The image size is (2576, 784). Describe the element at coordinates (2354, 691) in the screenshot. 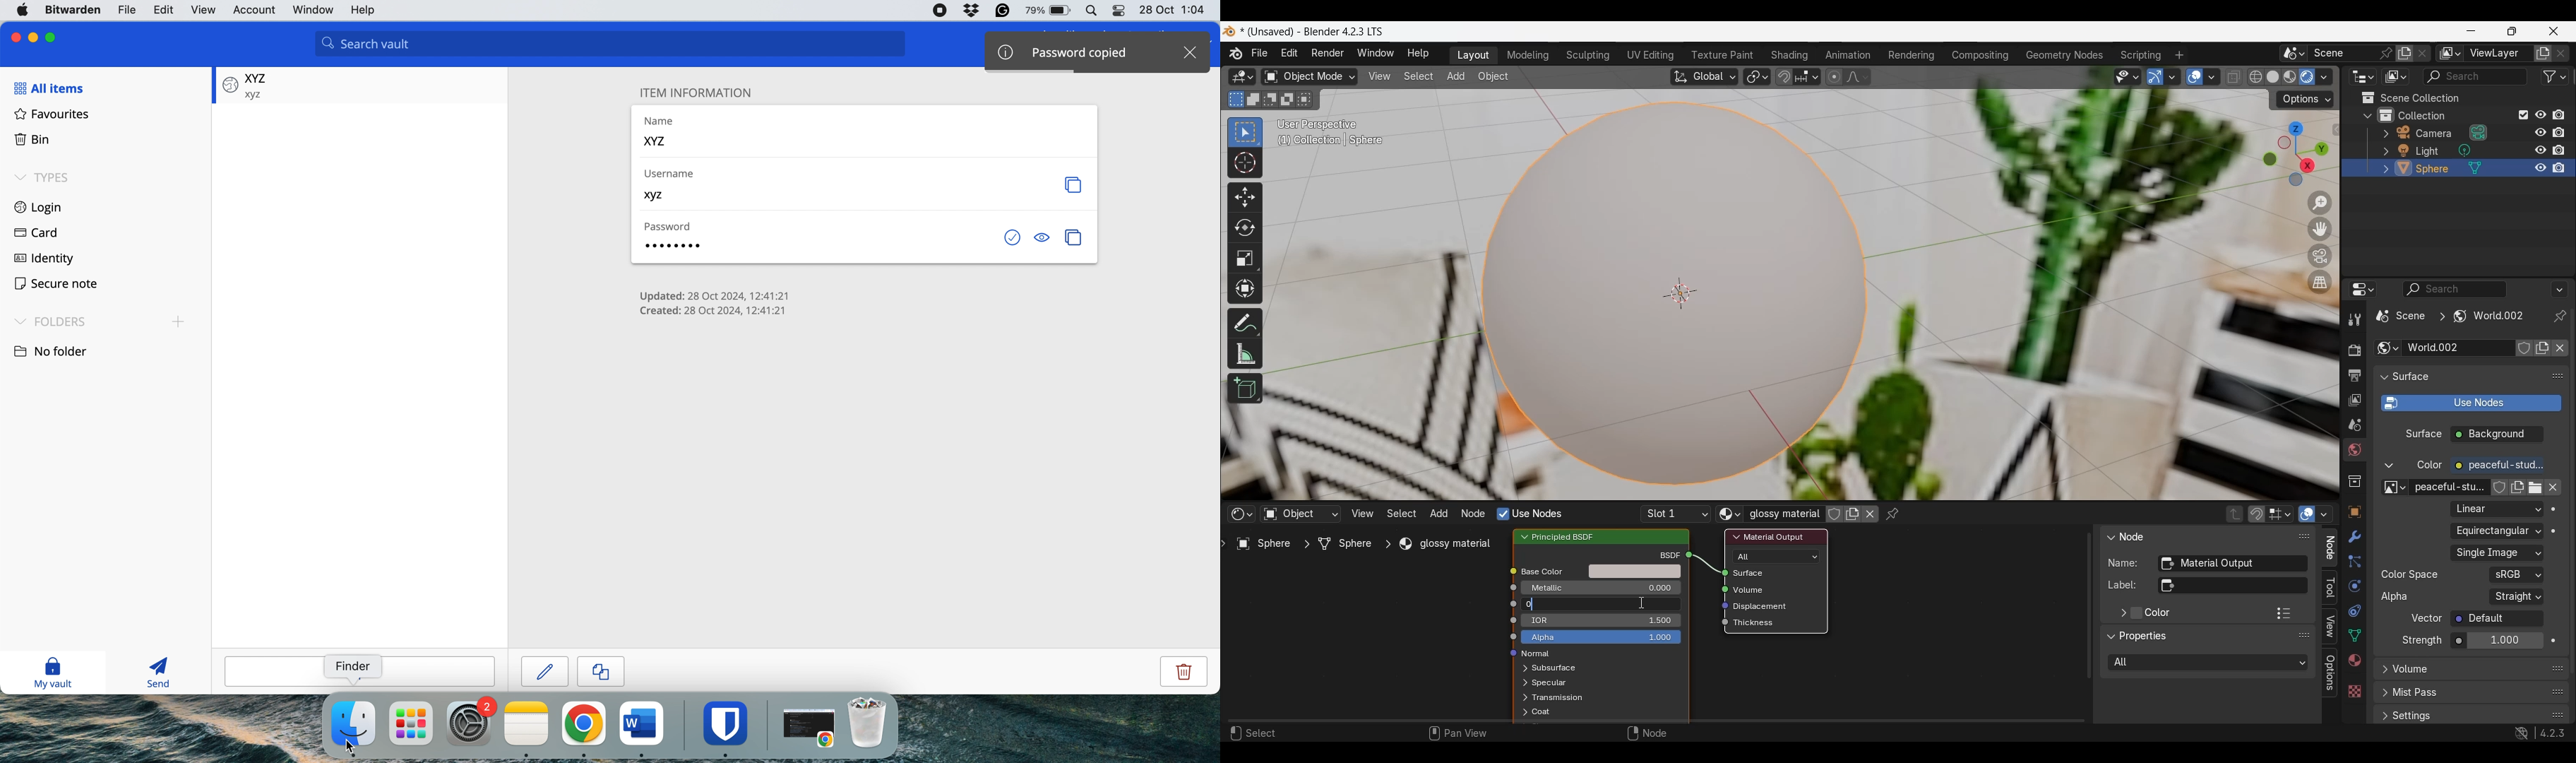

I see `Texture properties` at that location.